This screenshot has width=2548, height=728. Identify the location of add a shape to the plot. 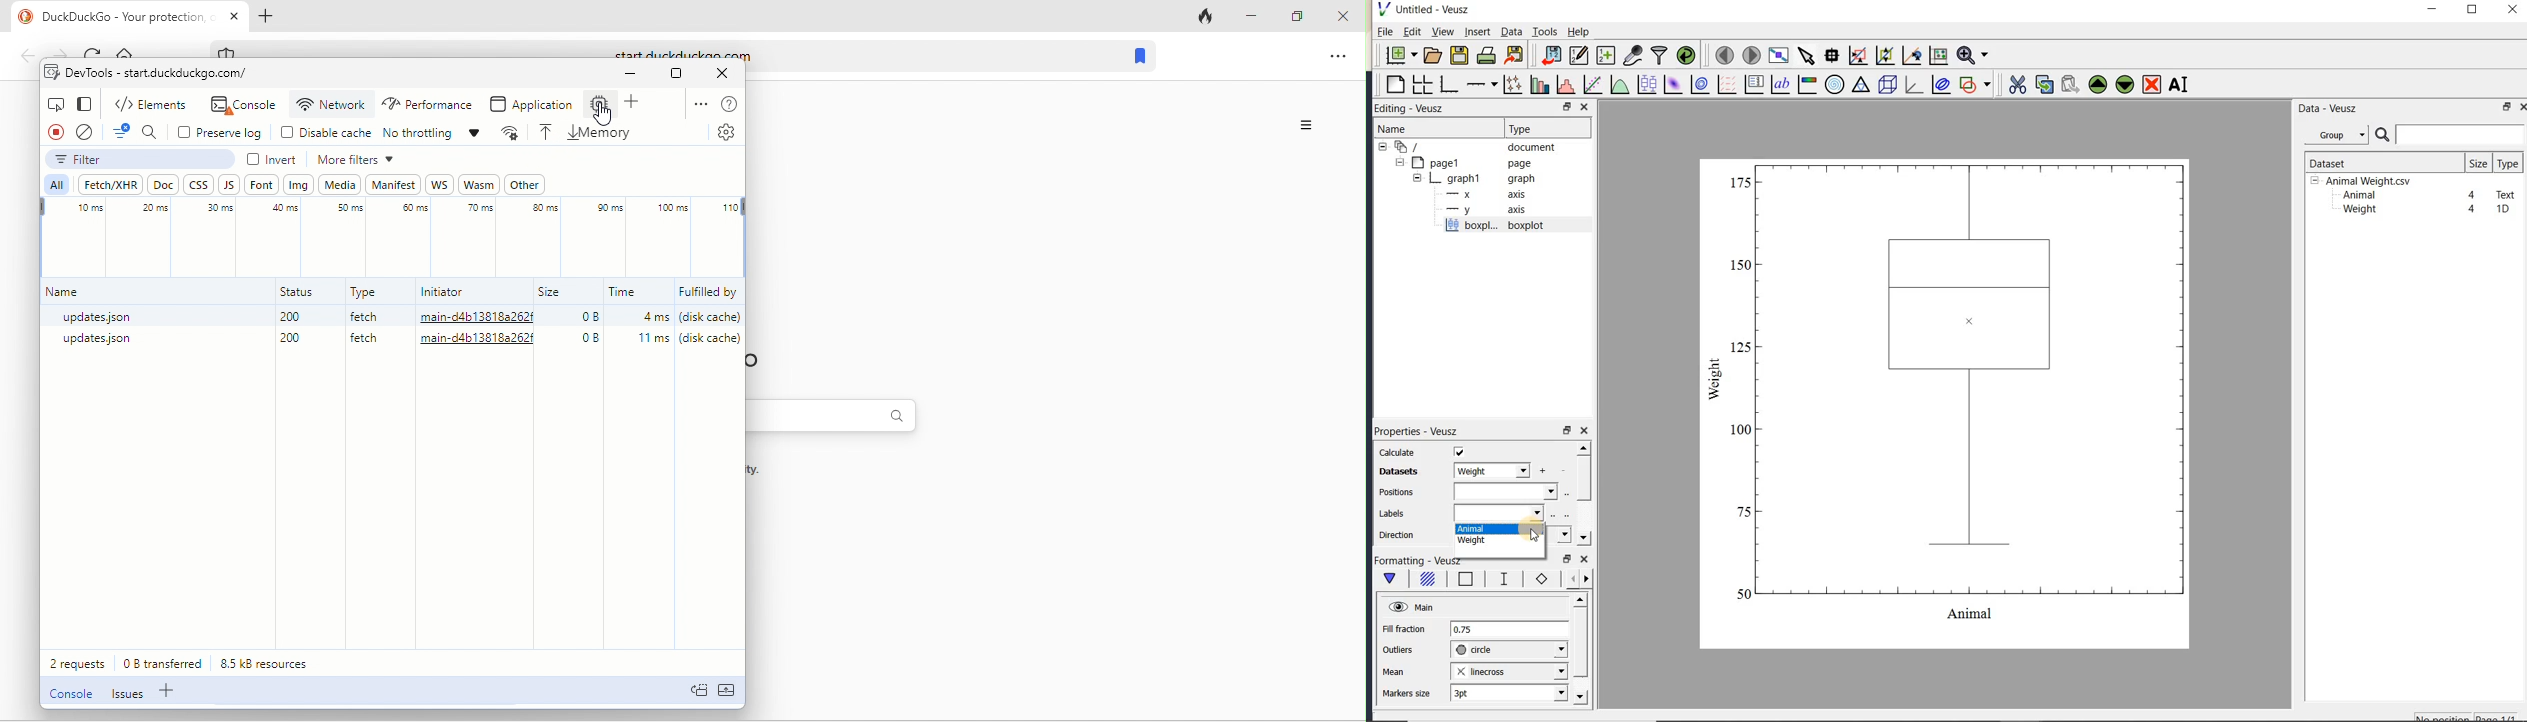
(1975, 84).